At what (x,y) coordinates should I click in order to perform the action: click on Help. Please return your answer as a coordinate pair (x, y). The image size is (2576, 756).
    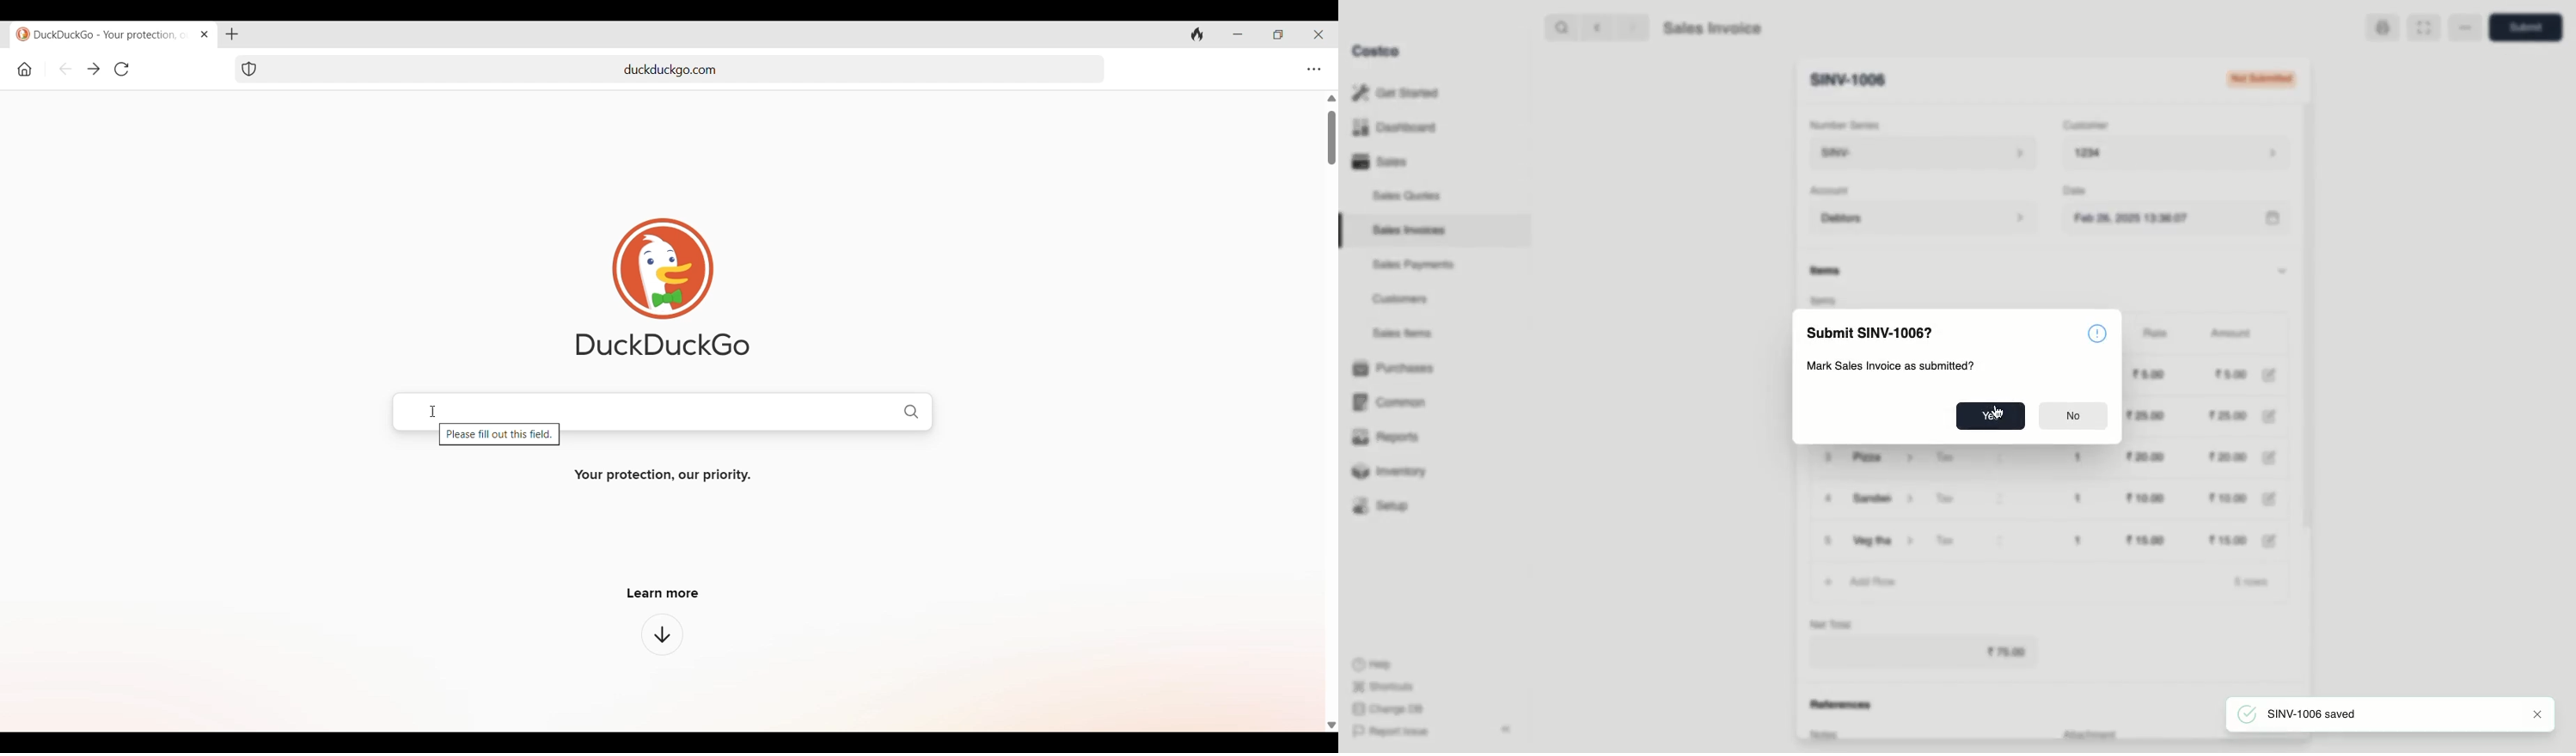
    Looking at the image, I should click on (1374, 663).